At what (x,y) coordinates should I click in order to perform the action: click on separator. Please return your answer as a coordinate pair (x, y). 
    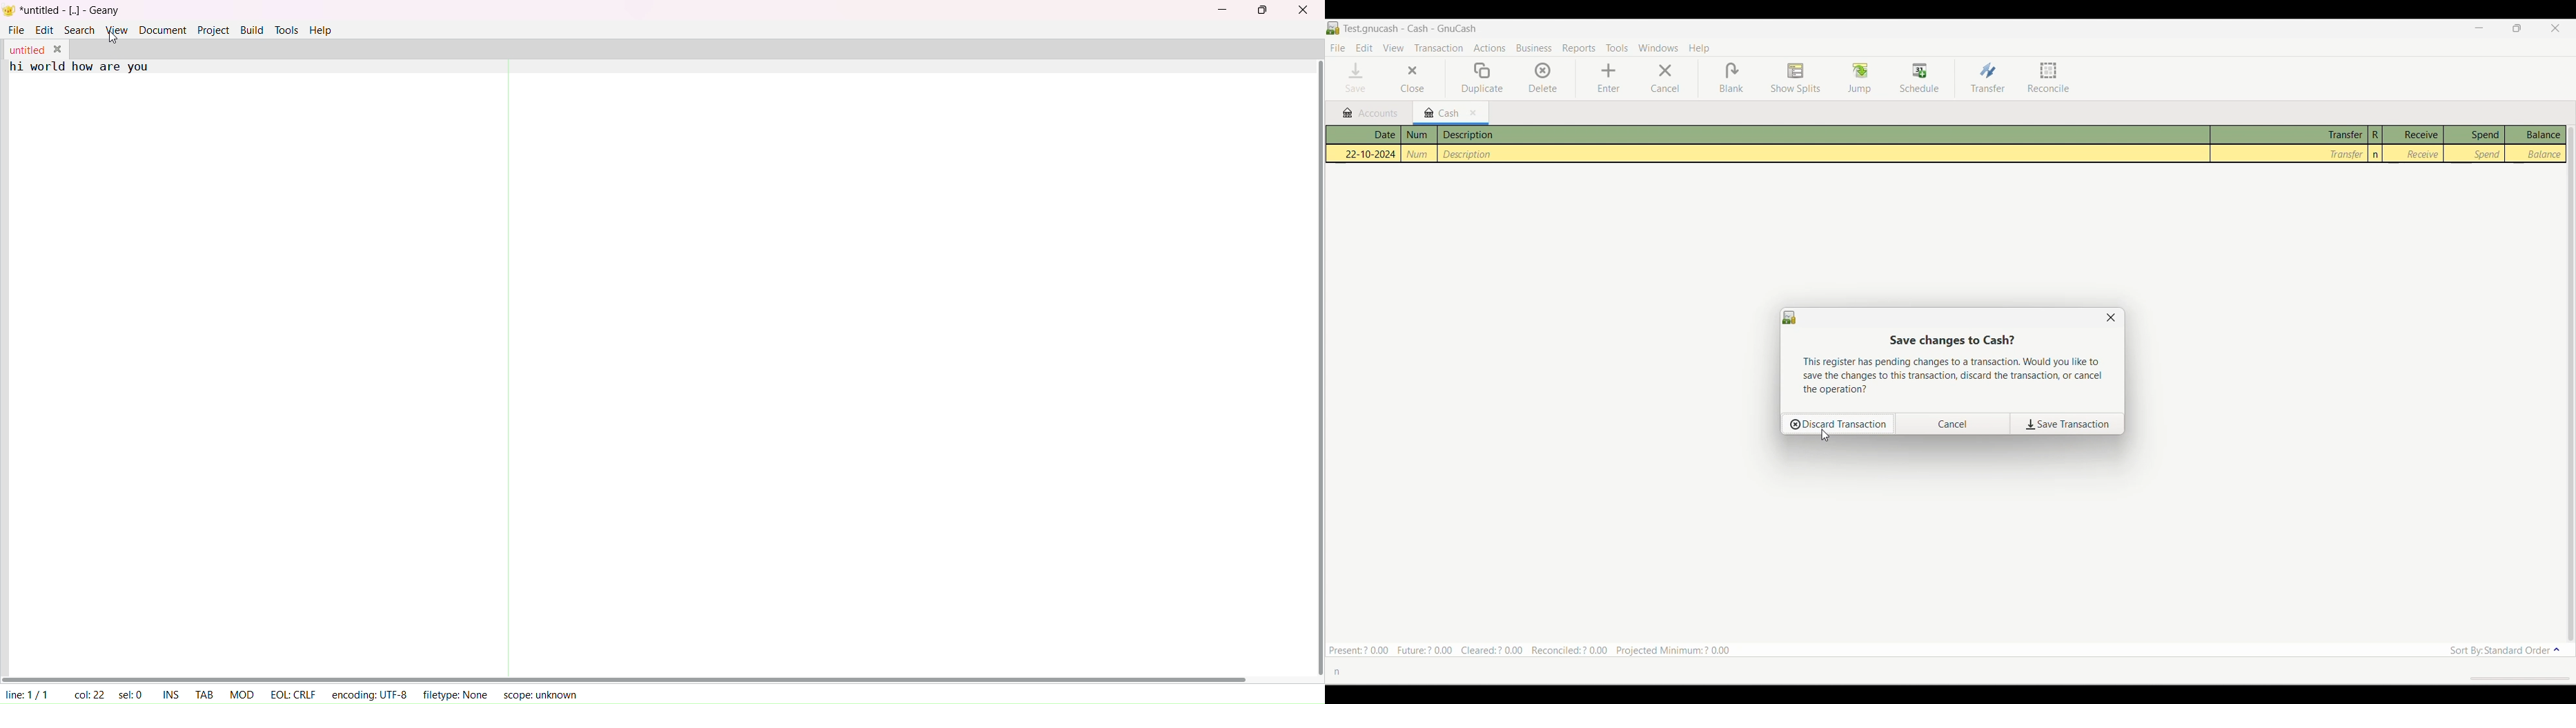
    Looking at the image, I should click on (504, 366).